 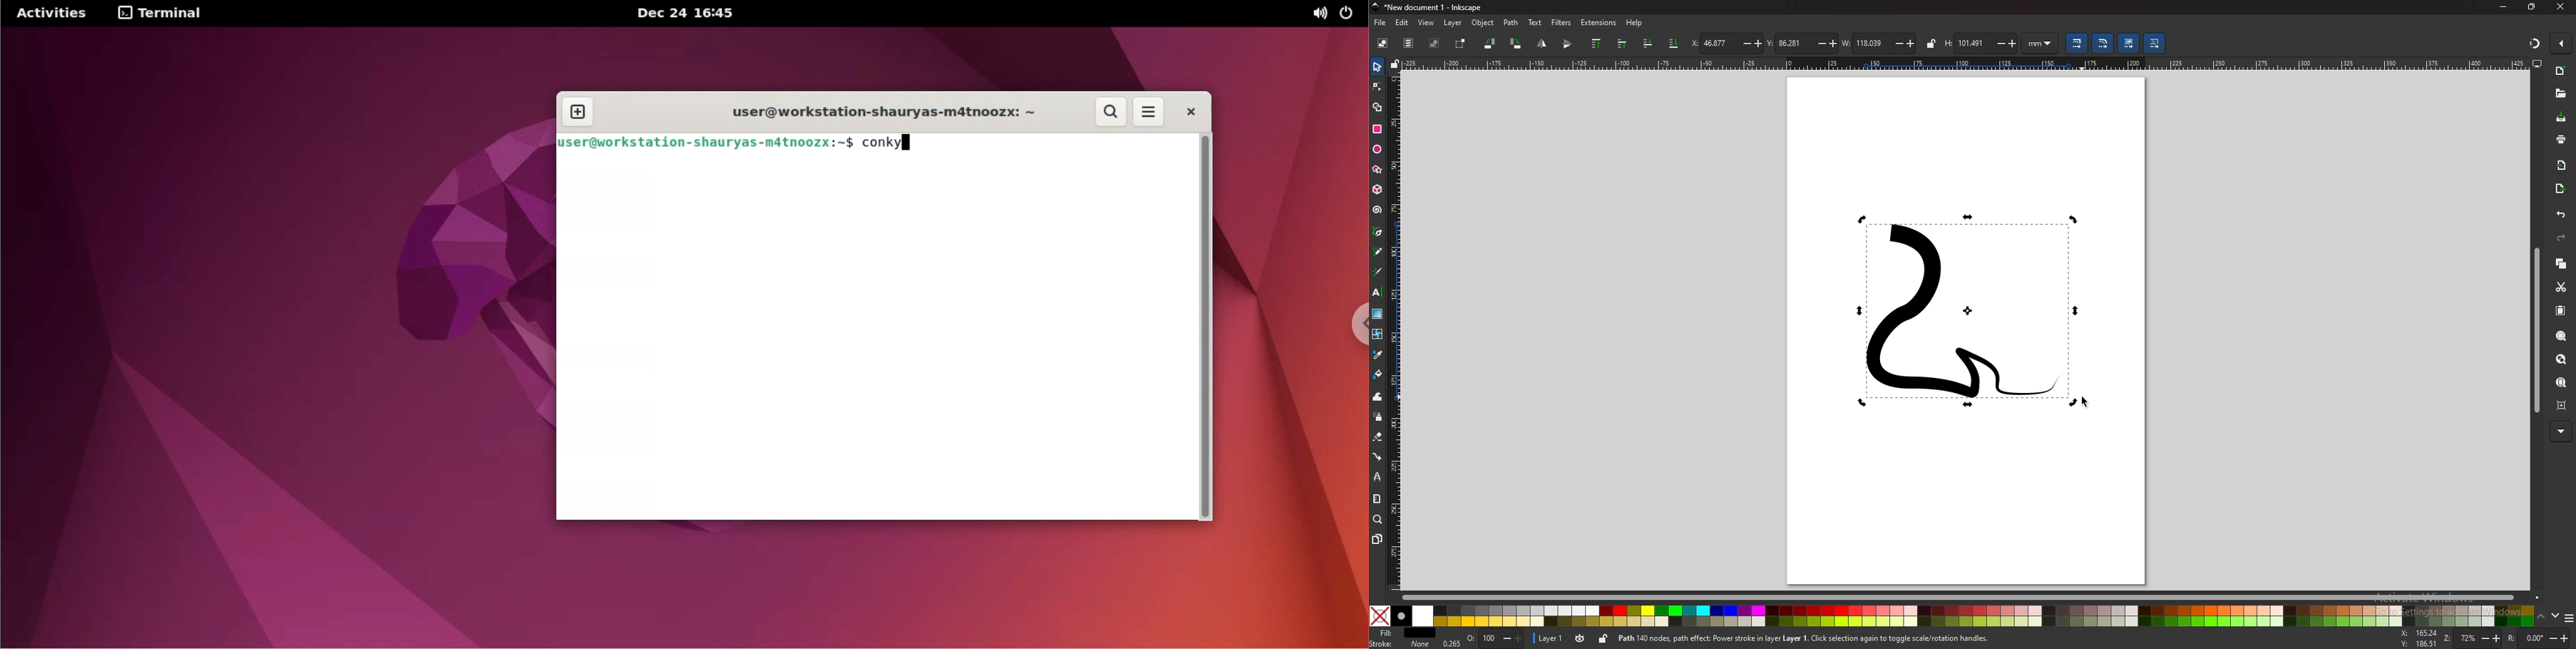 I want to click on layer, so click(x=1549, y=638).